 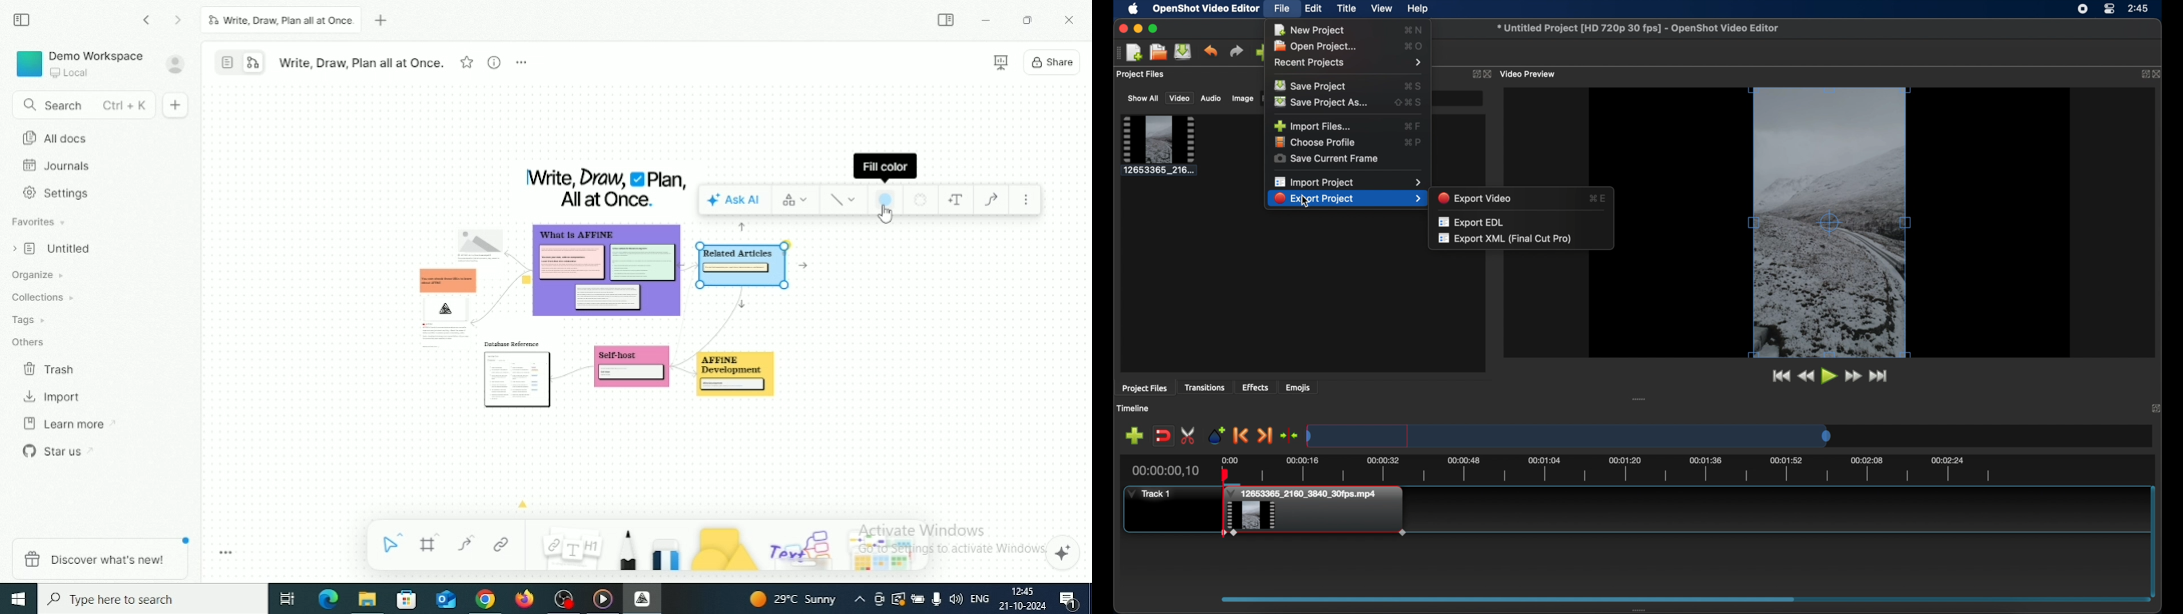 What do you see at coordinates (1155, 28) in the screenshot?
I see `maximize` at bounding box center [1155, 28].